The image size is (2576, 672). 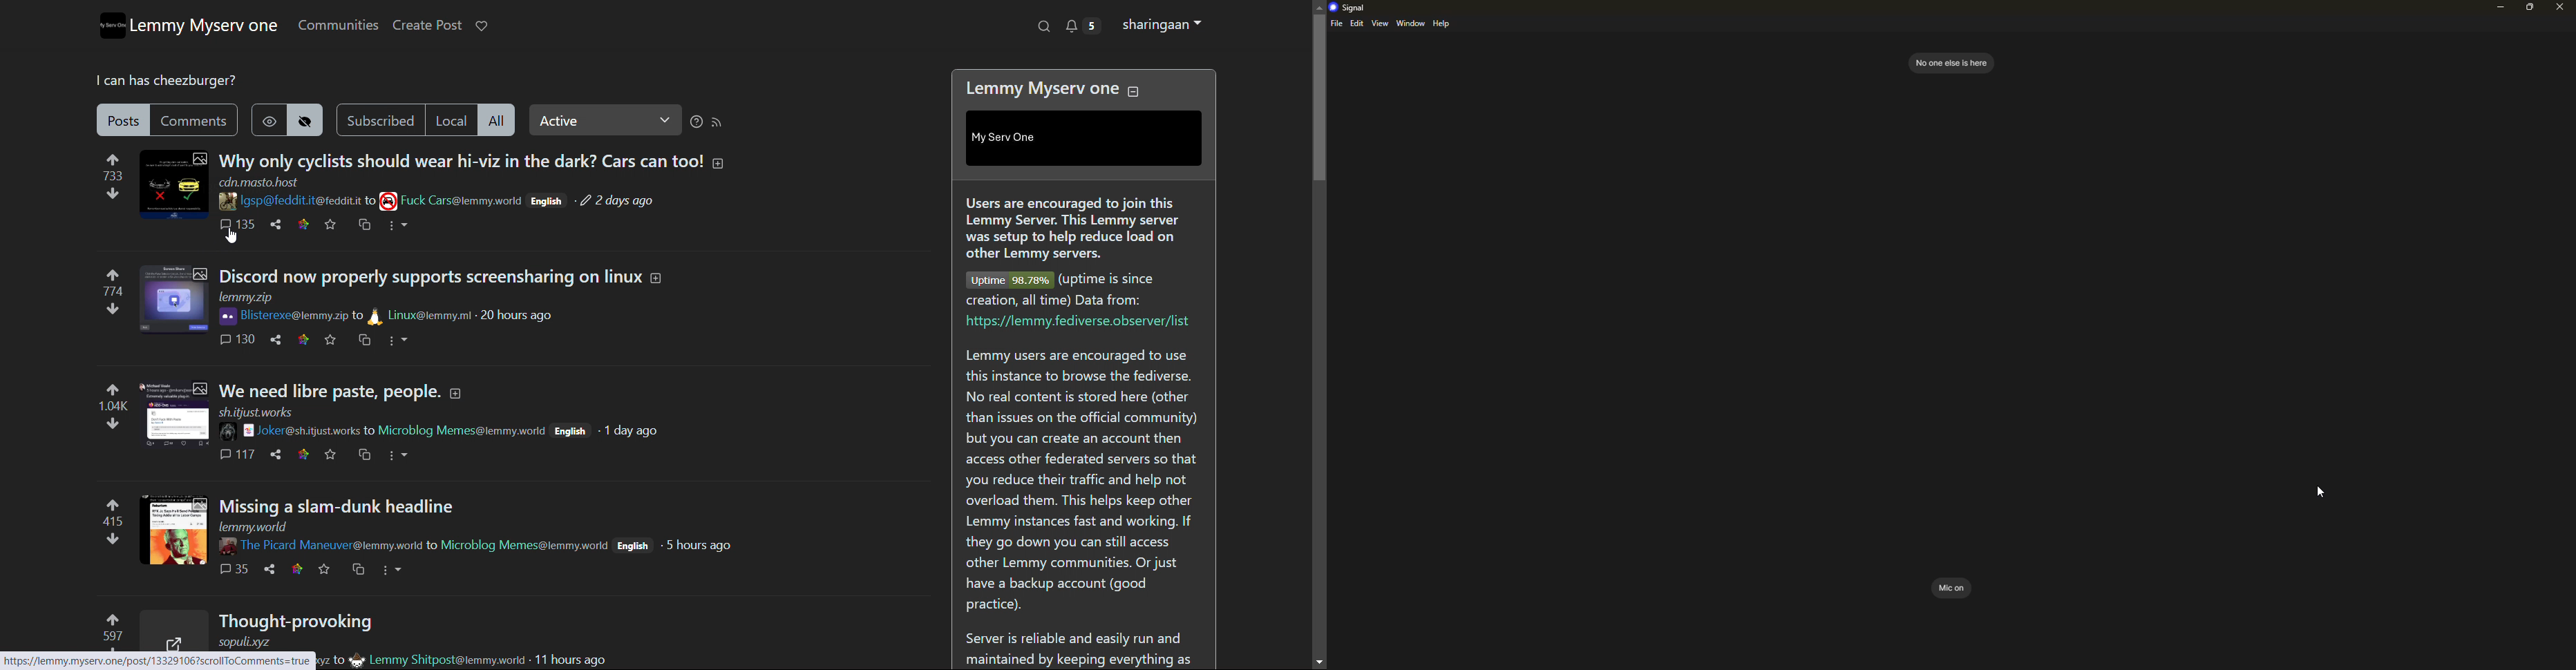 What do you see at coordinates (121, 119) in the screenshot?
I see `posts` at bounding box center [121, 119].